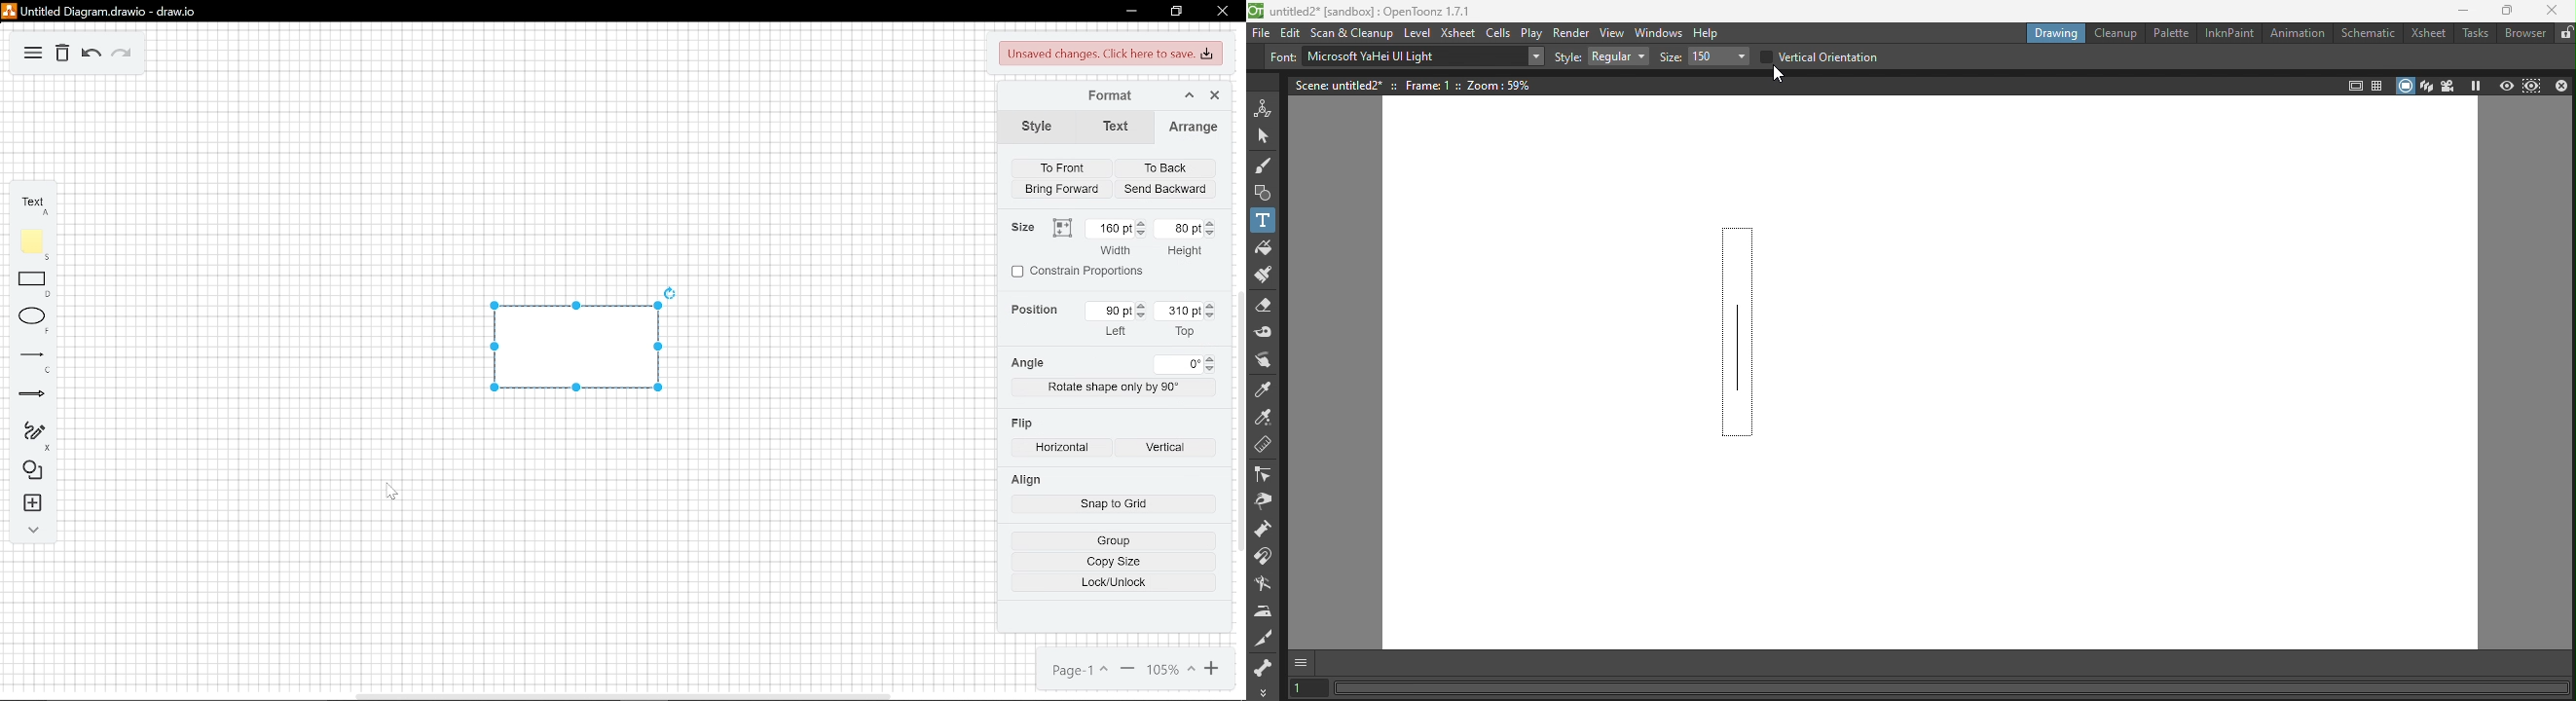 The height and width of the screenshot is (728, 2576). I want to click on decrease current angle, so click(1210, 370).